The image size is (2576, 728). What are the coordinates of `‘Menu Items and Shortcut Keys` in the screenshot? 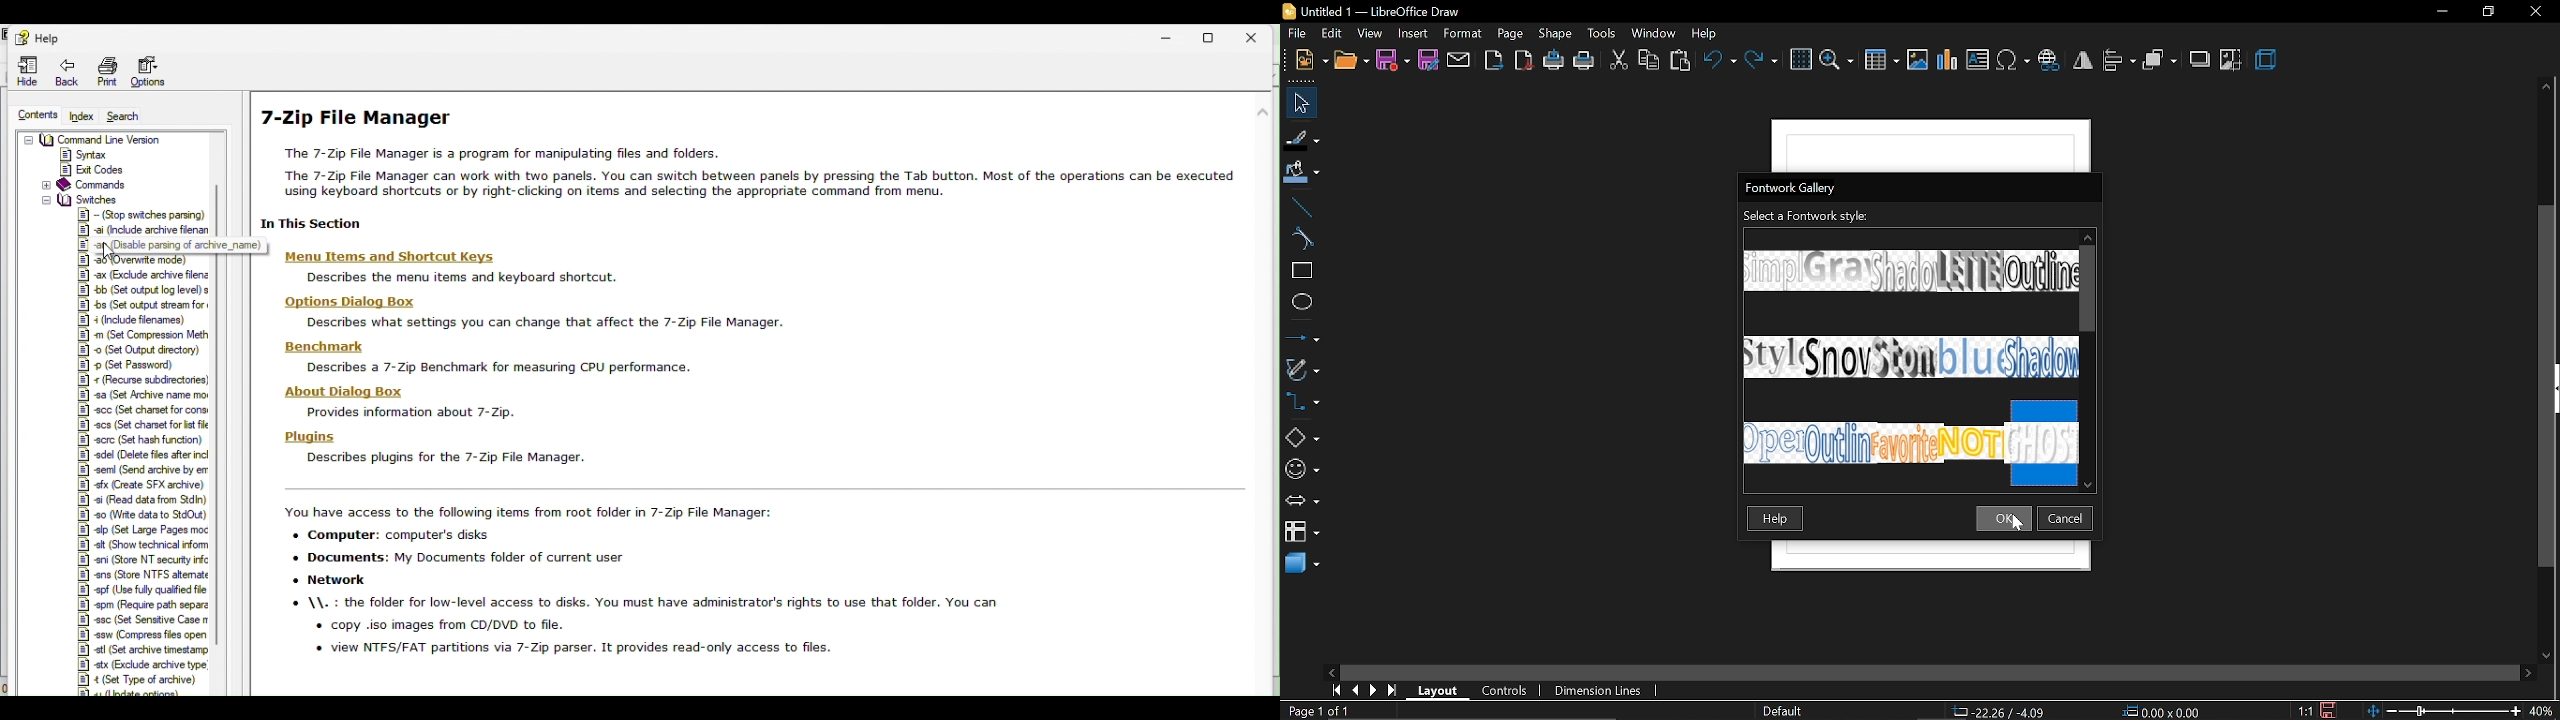 It's located at (395, 256).